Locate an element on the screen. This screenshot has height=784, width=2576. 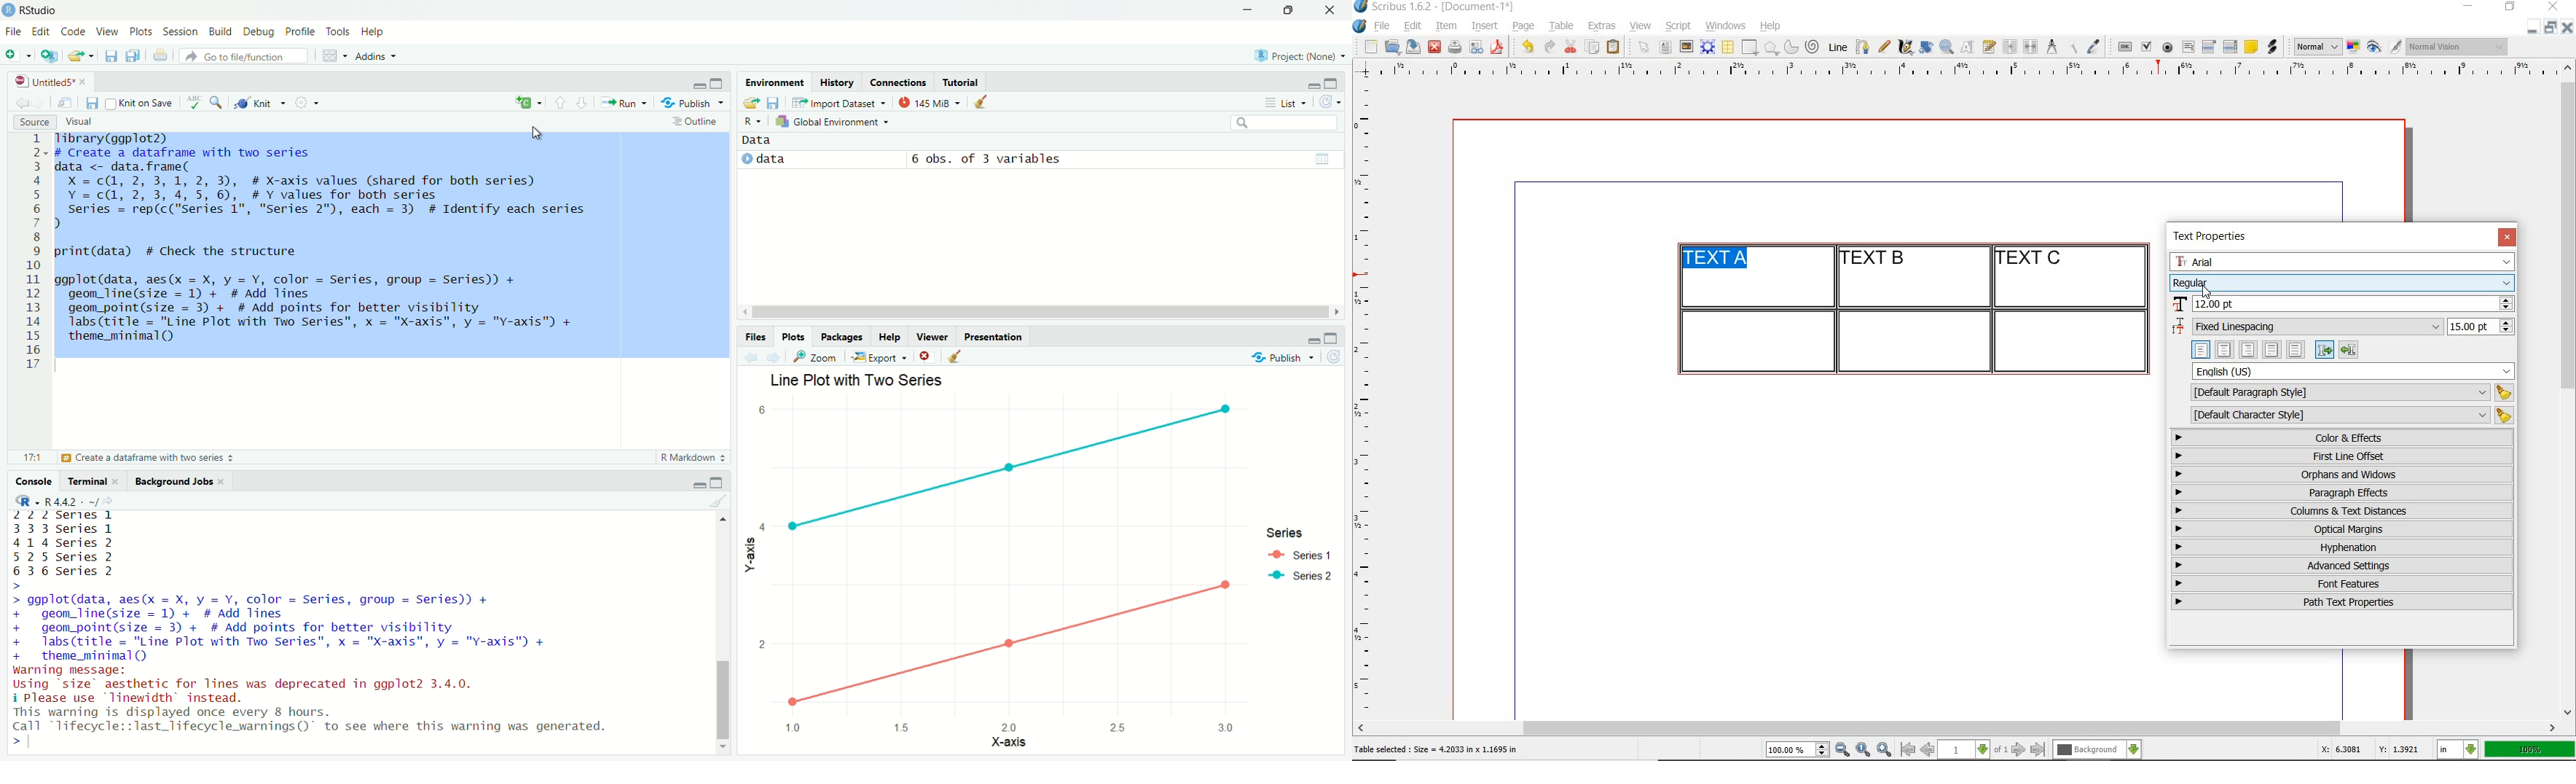
Cursor is located at coordinates (536, 134).